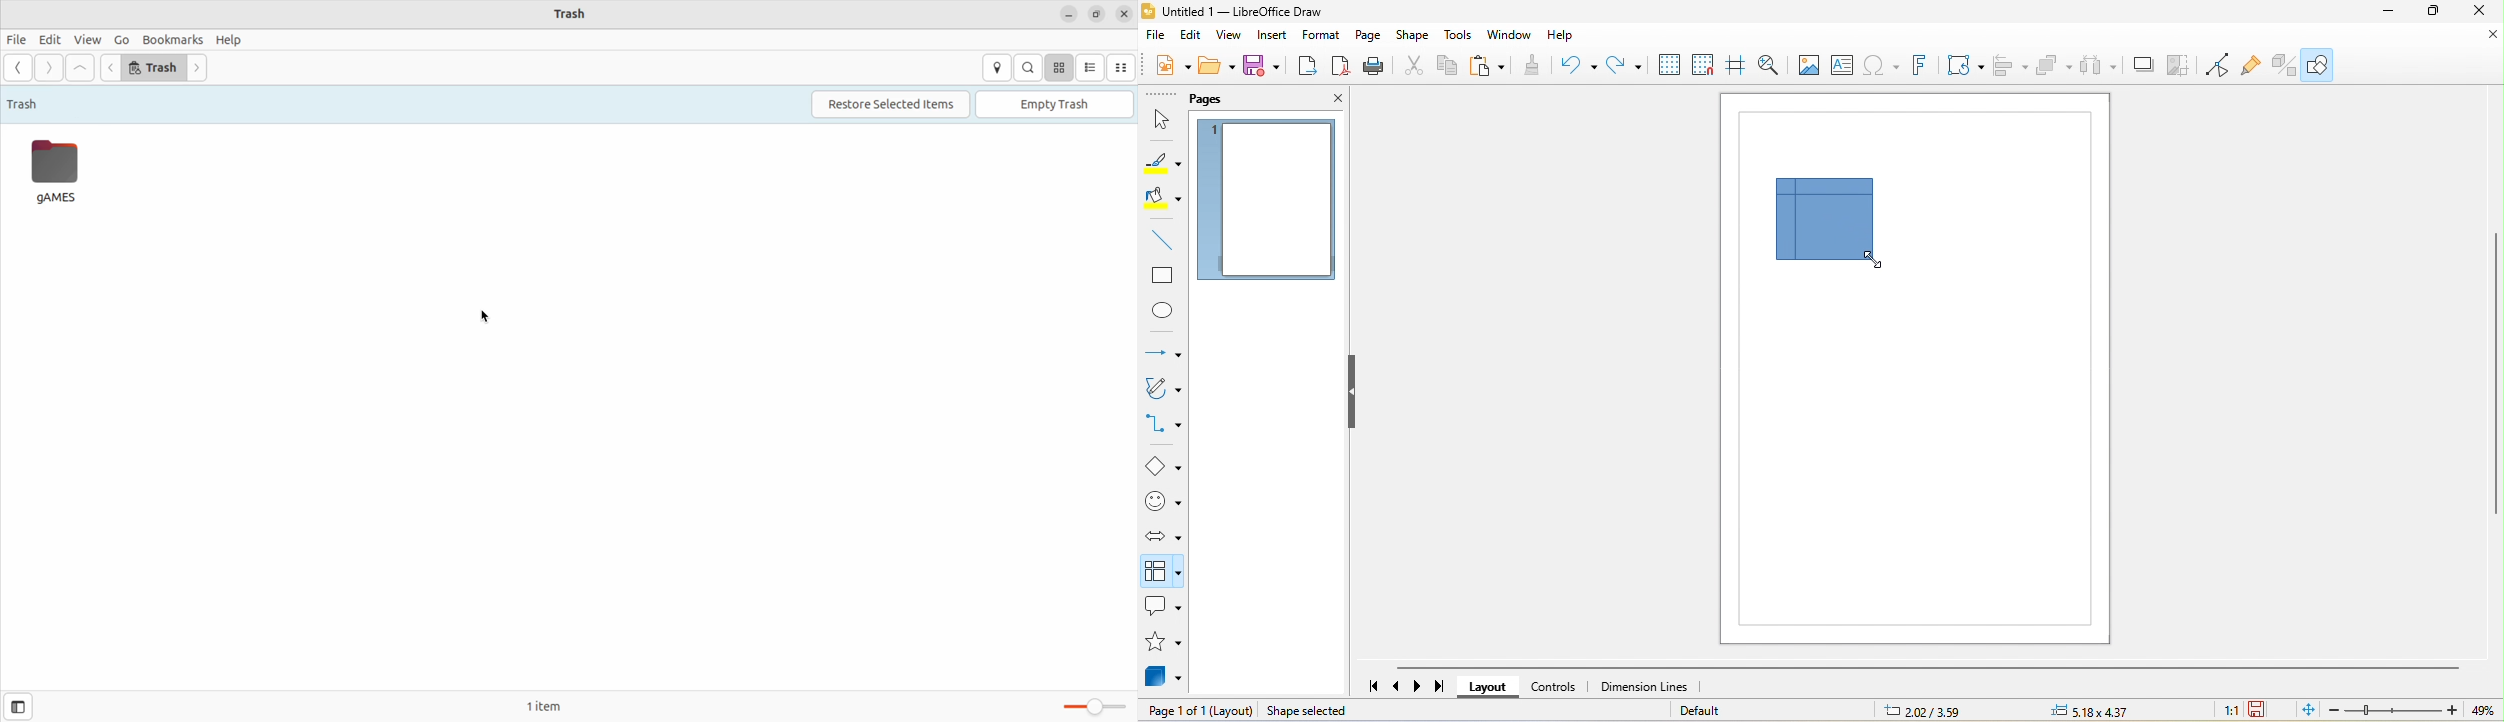 Image resolution: width=2520 pixels, height=728 pixels. Describe the element at coordinates (1842, 65) in the screenshot. I see `text box` at that location.